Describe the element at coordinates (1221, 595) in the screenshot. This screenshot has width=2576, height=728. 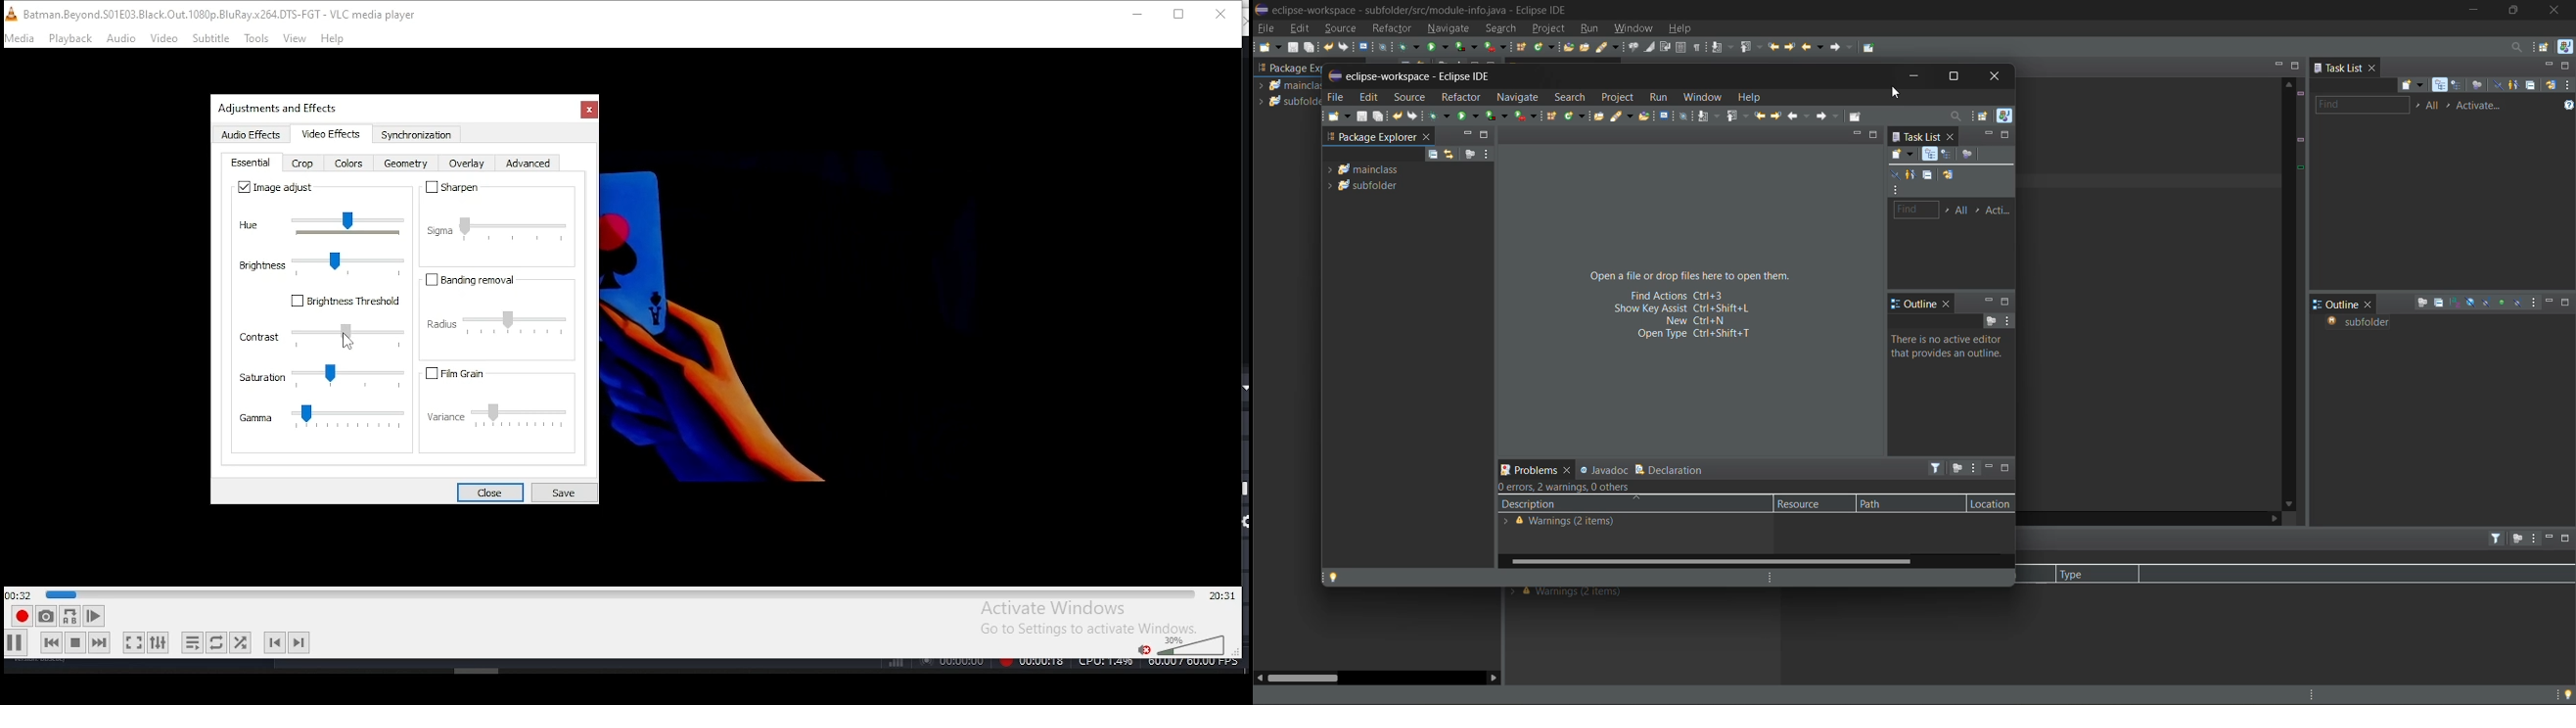
I see `remaining/total time` at that location.